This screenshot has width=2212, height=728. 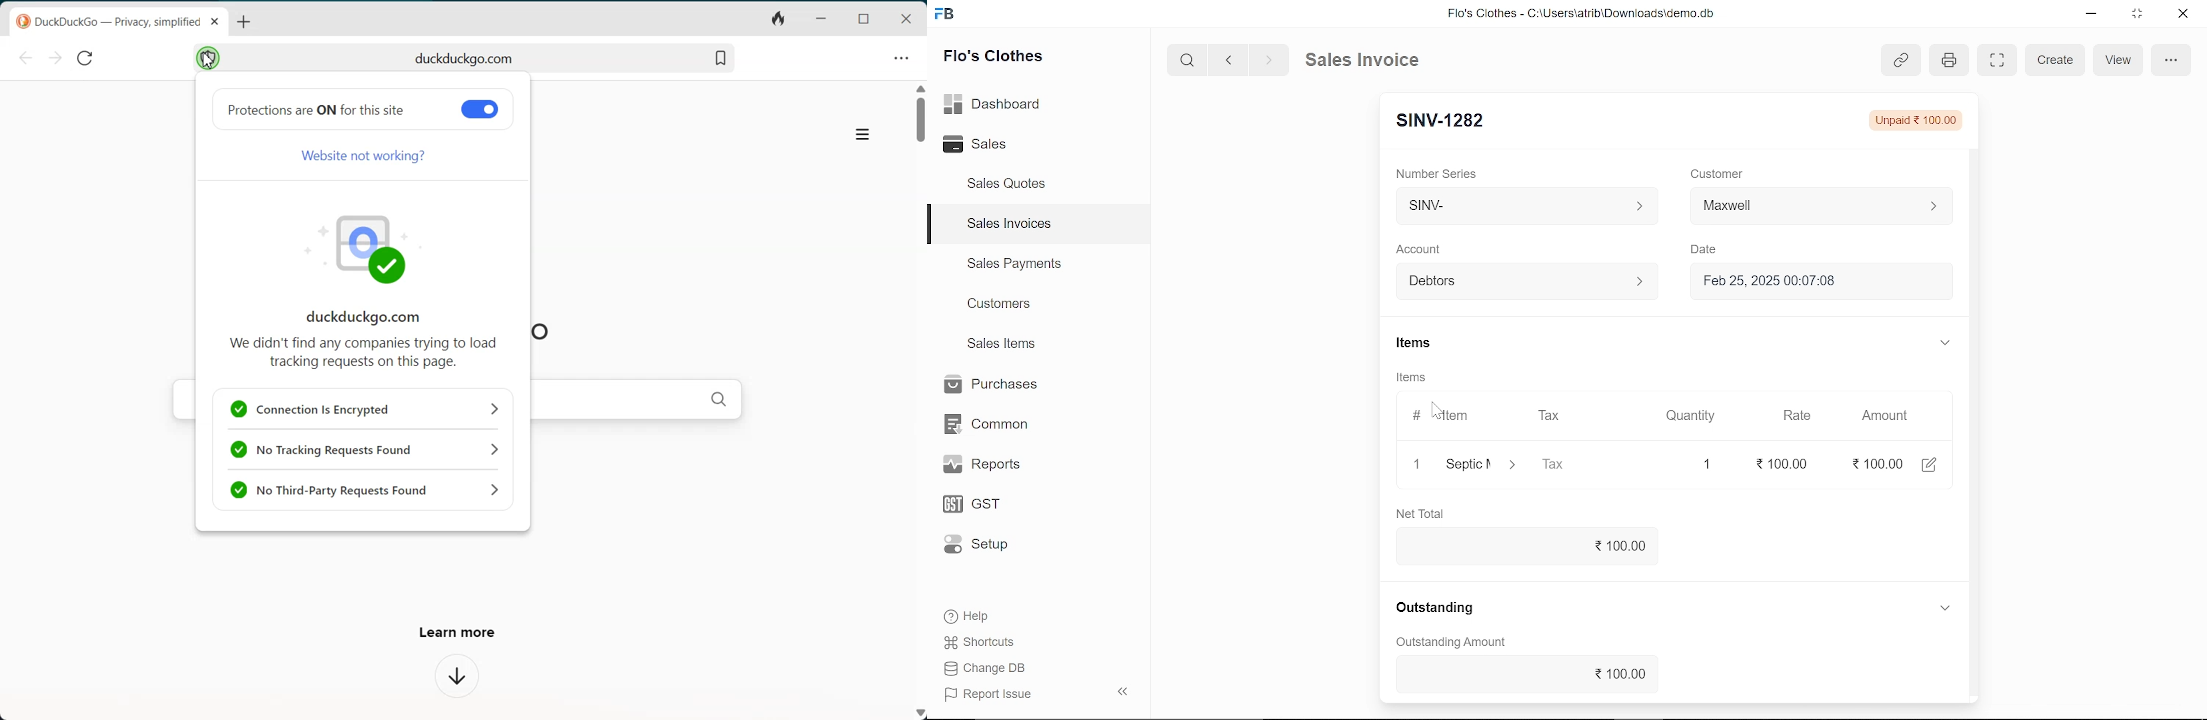 I want to click on ‘Number Series, so click(x=1437, y=173).